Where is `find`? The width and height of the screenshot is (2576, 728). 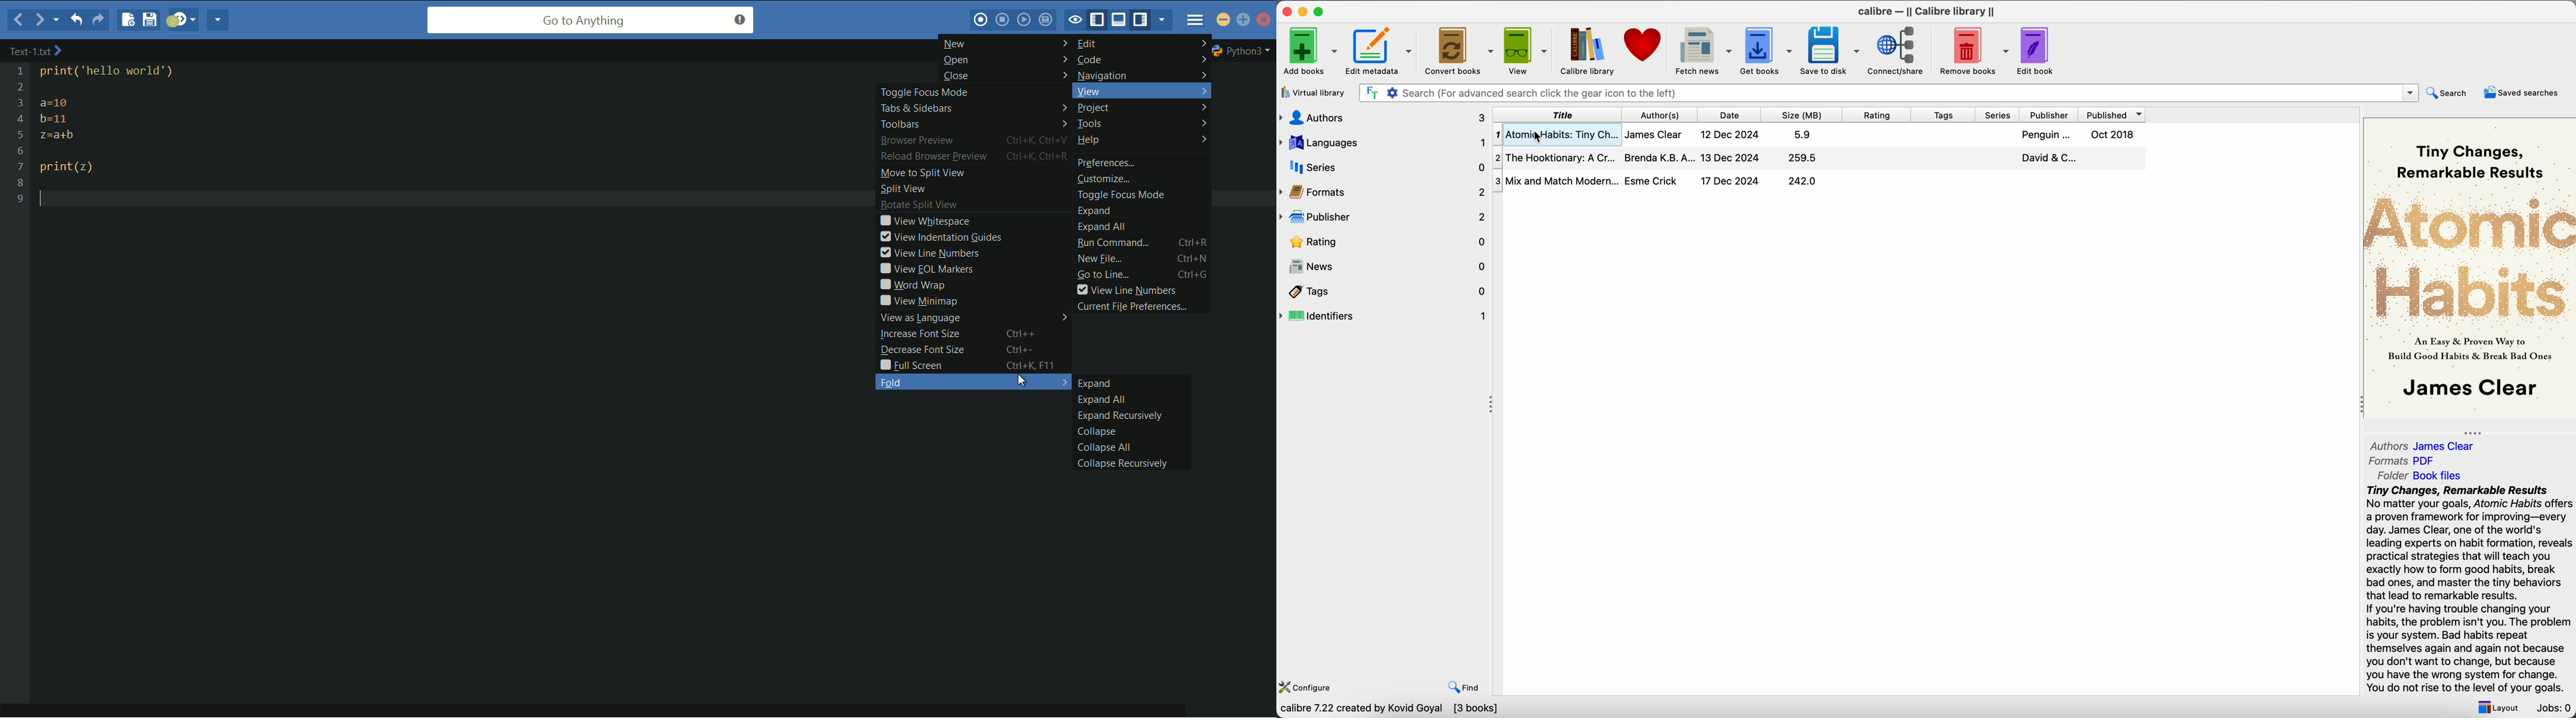
find is located at coordinates (1465, 689).